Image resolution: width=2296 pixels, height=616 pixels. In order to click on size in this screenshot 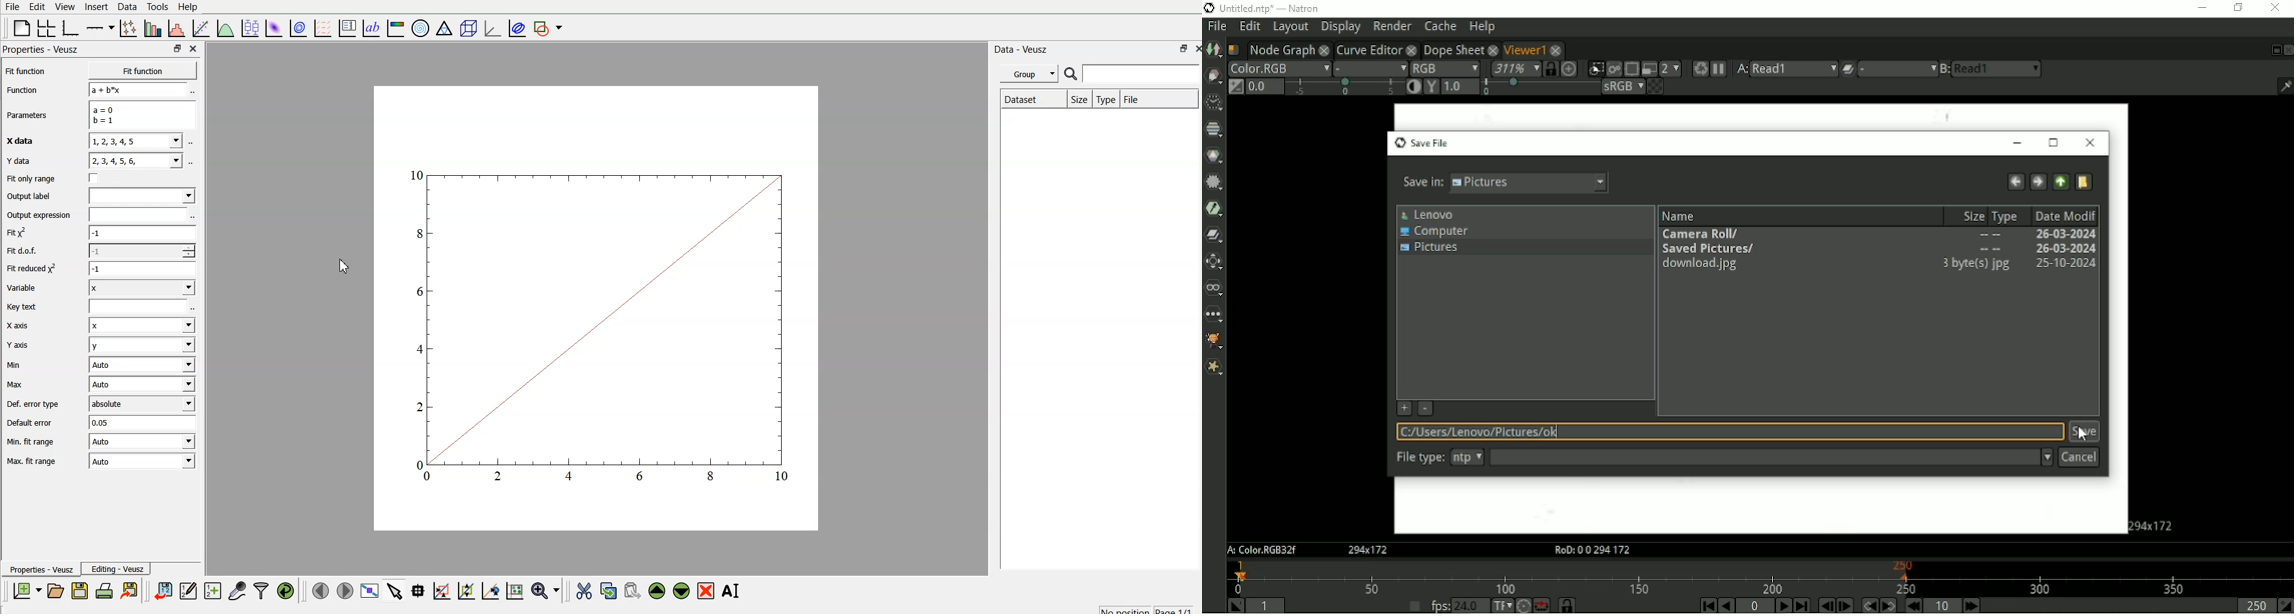, I will do `click(1079, 99)`.